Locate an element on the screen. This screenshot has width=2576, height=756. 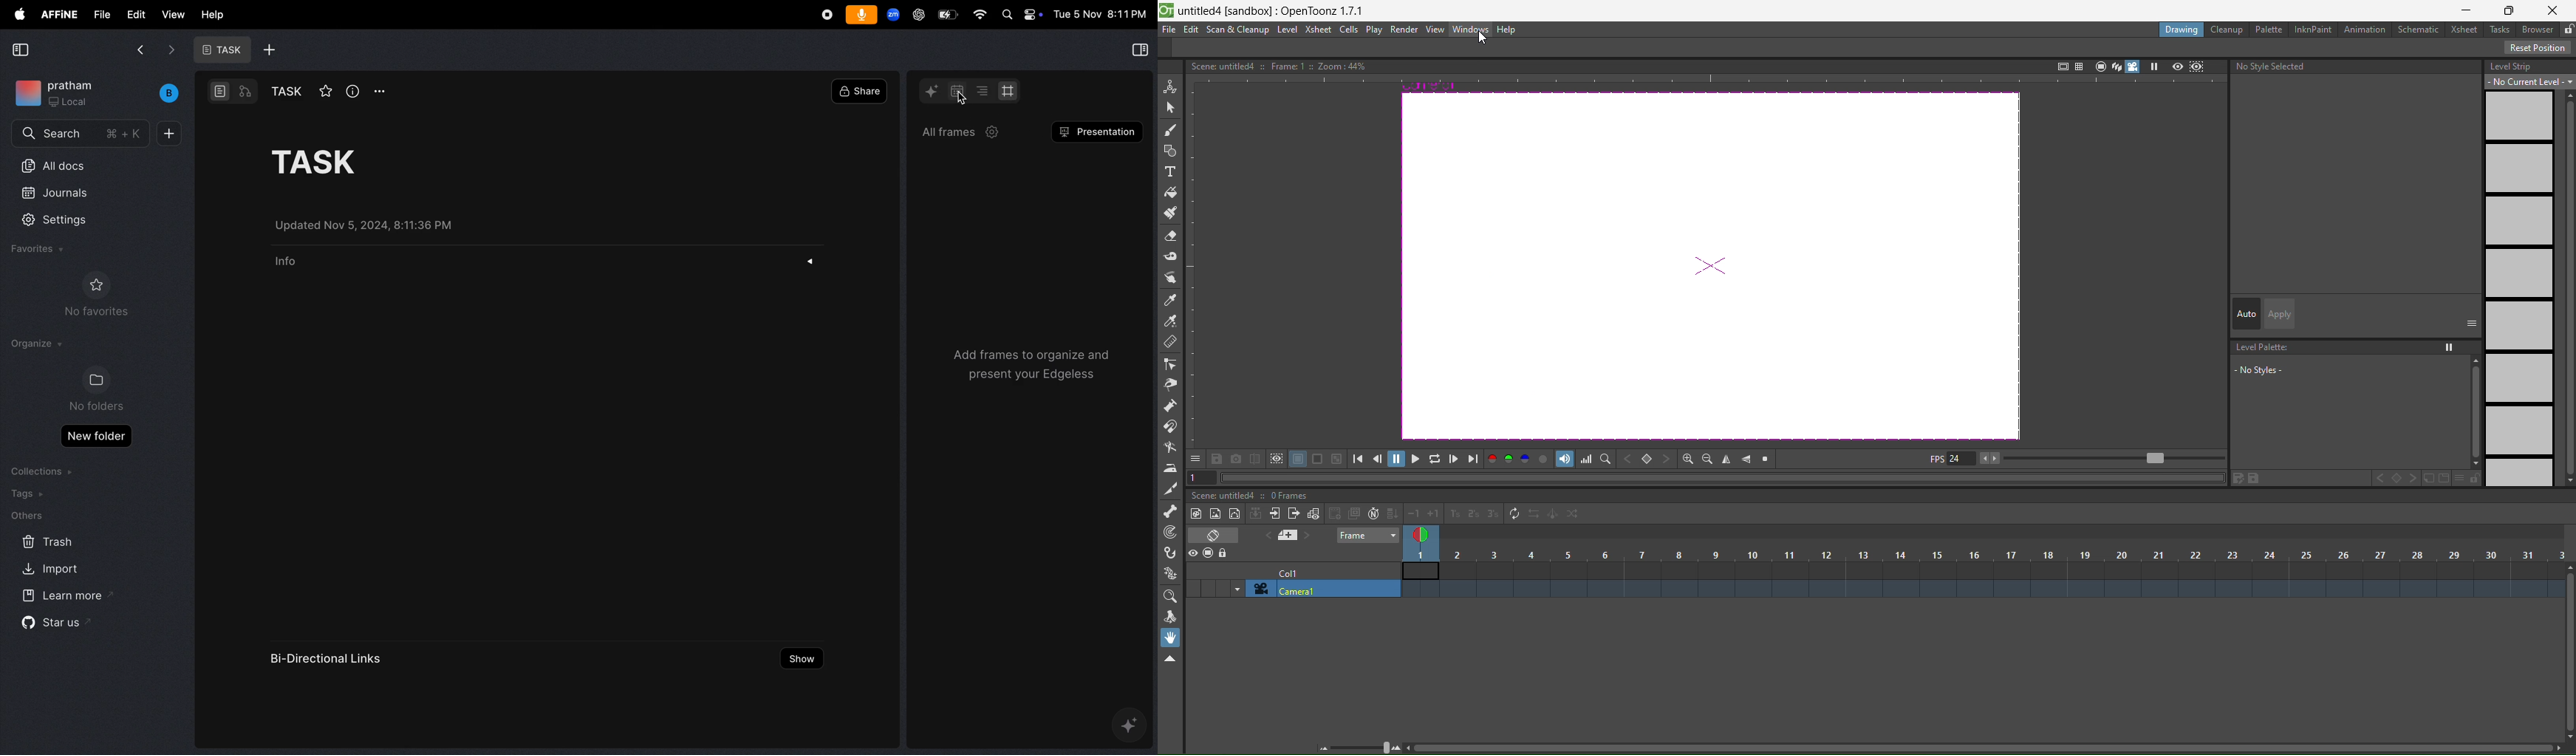
zoomin is located at coordinates (1687, 458).